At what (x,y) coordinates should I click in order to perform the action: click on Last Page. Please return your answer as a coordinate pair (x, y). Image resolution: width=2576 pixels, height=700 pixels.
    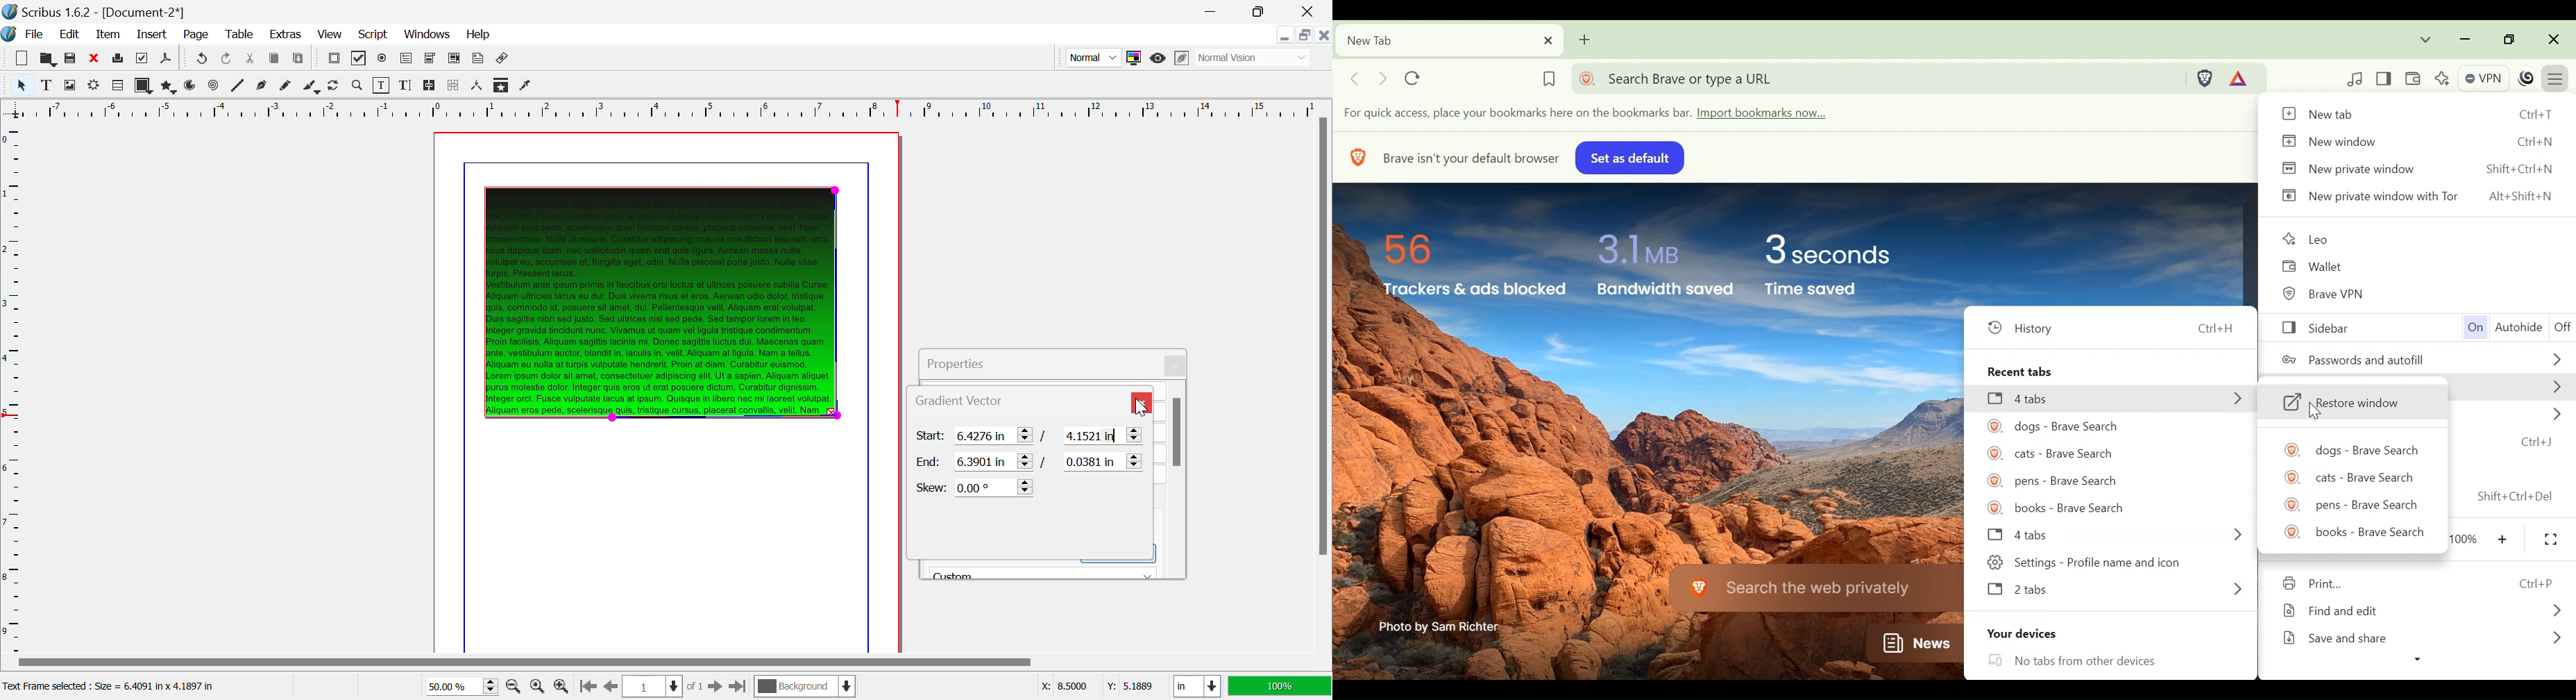
    Looking at the image, I should click on (737, 687).